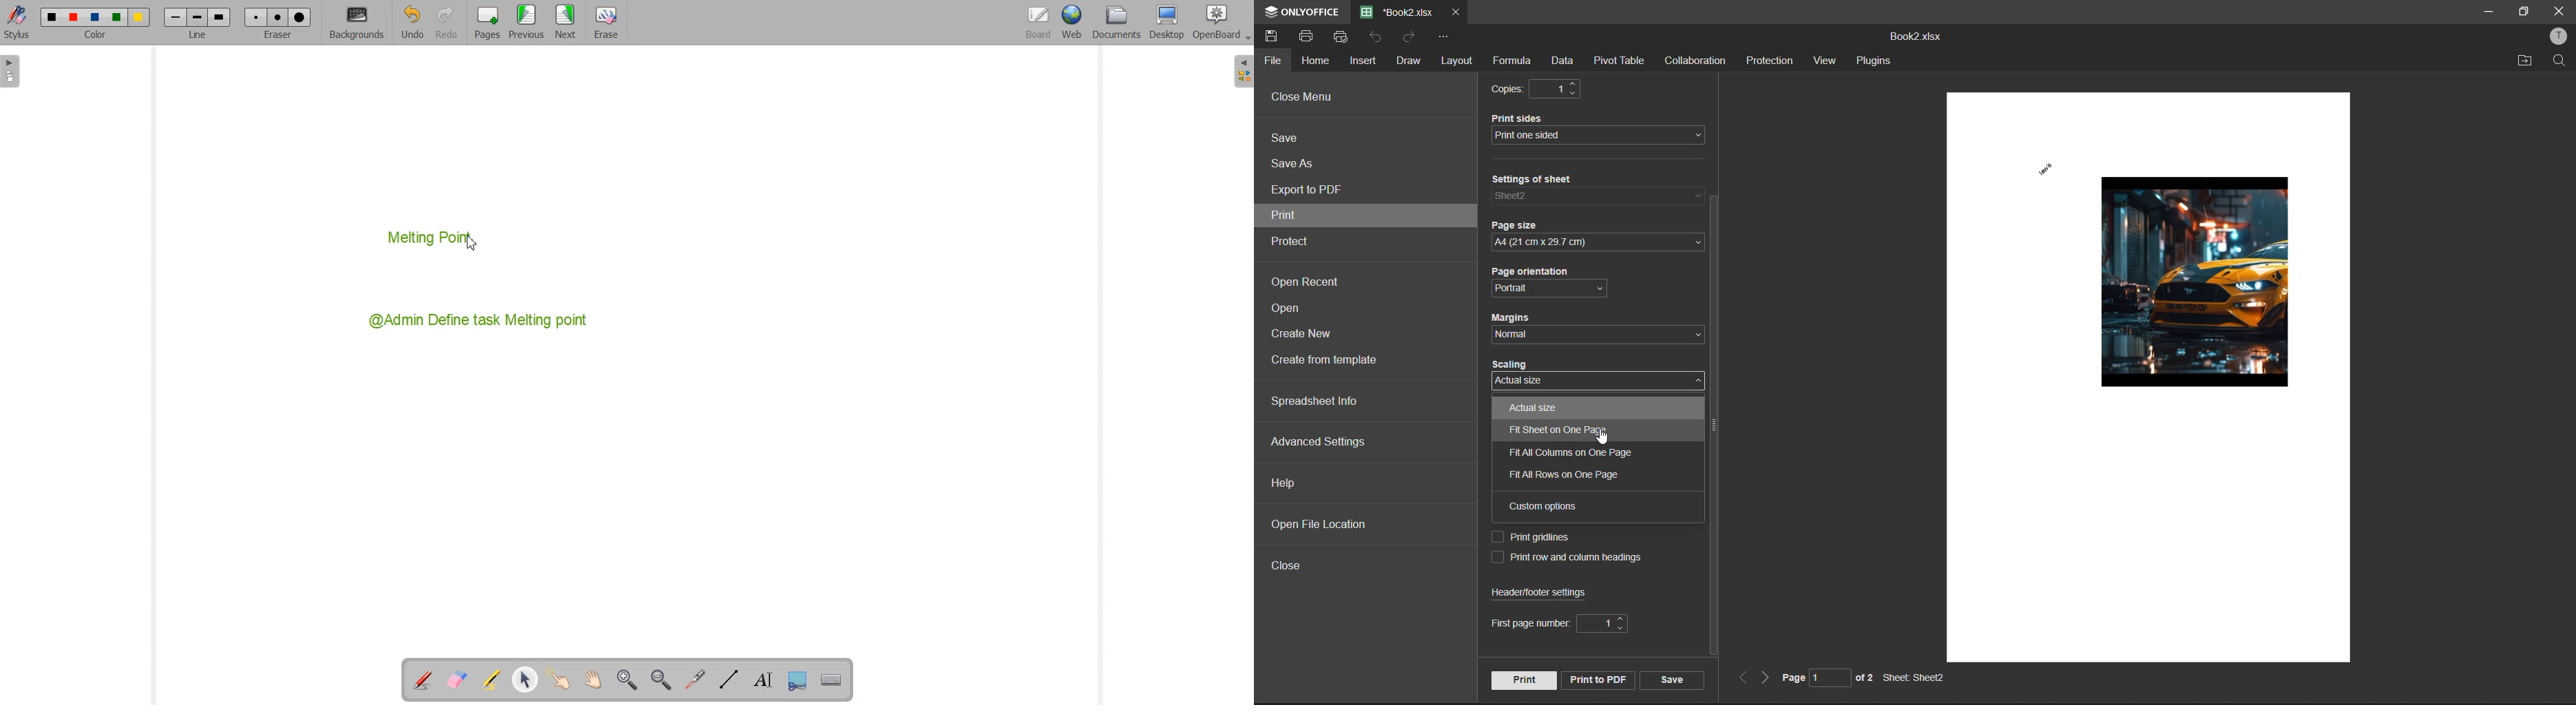 The height and width of the screenshot is (728, 2576). What do you see at coordinates (1276, 39) in the screenshot?
I see `save` at bounding box center [1276, 39].